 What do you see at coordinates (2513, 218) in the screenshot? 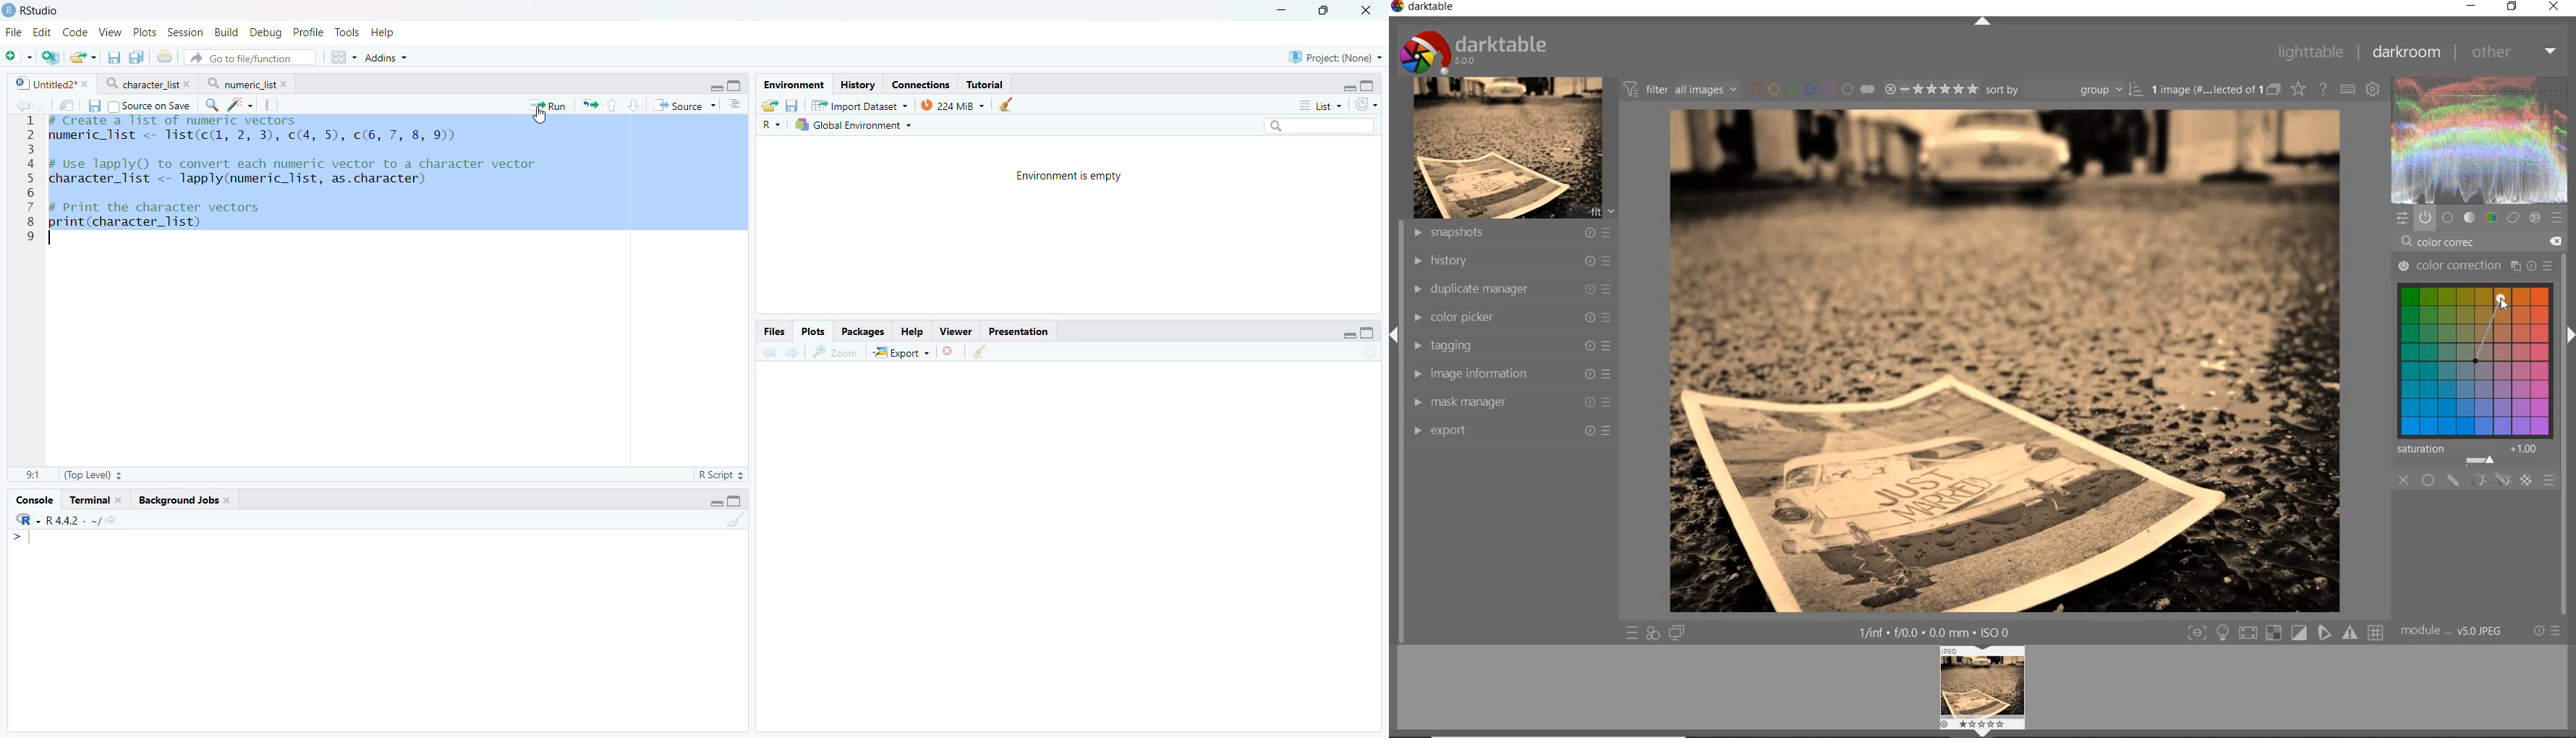
I see `correct` at bounding box center [2513, 218].